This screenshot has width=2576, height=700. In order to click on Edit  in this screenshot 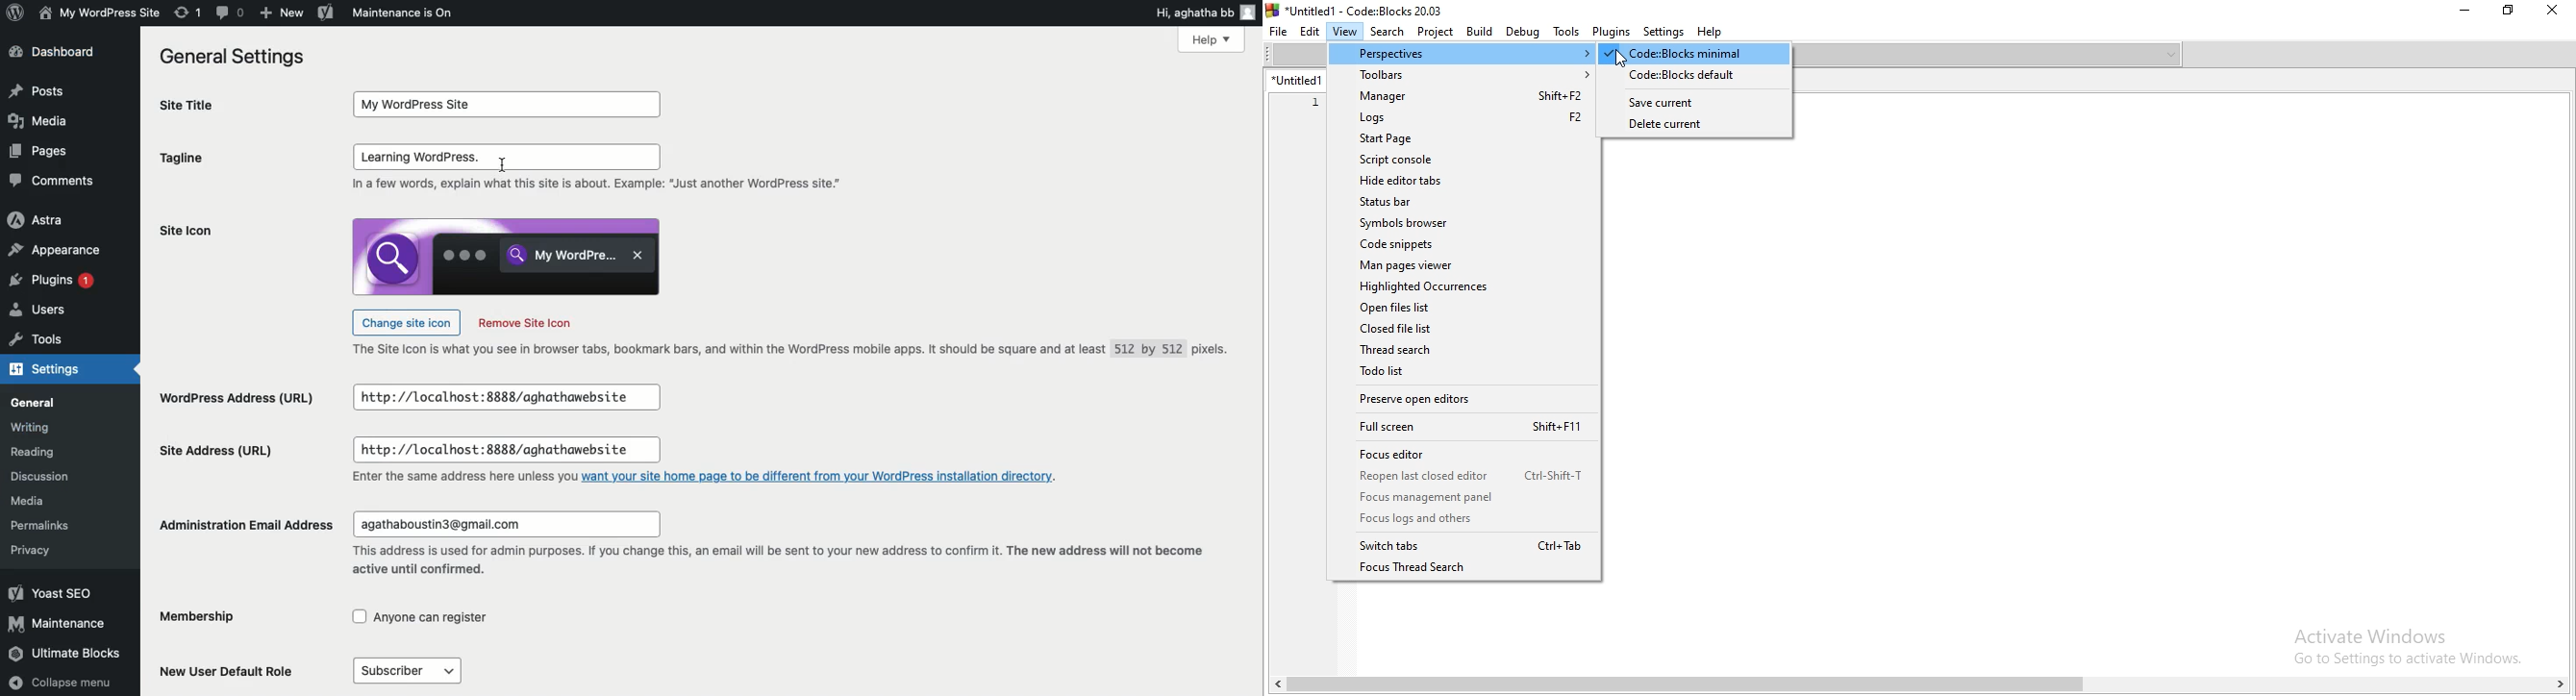, I will do `click(1311, 32)`.